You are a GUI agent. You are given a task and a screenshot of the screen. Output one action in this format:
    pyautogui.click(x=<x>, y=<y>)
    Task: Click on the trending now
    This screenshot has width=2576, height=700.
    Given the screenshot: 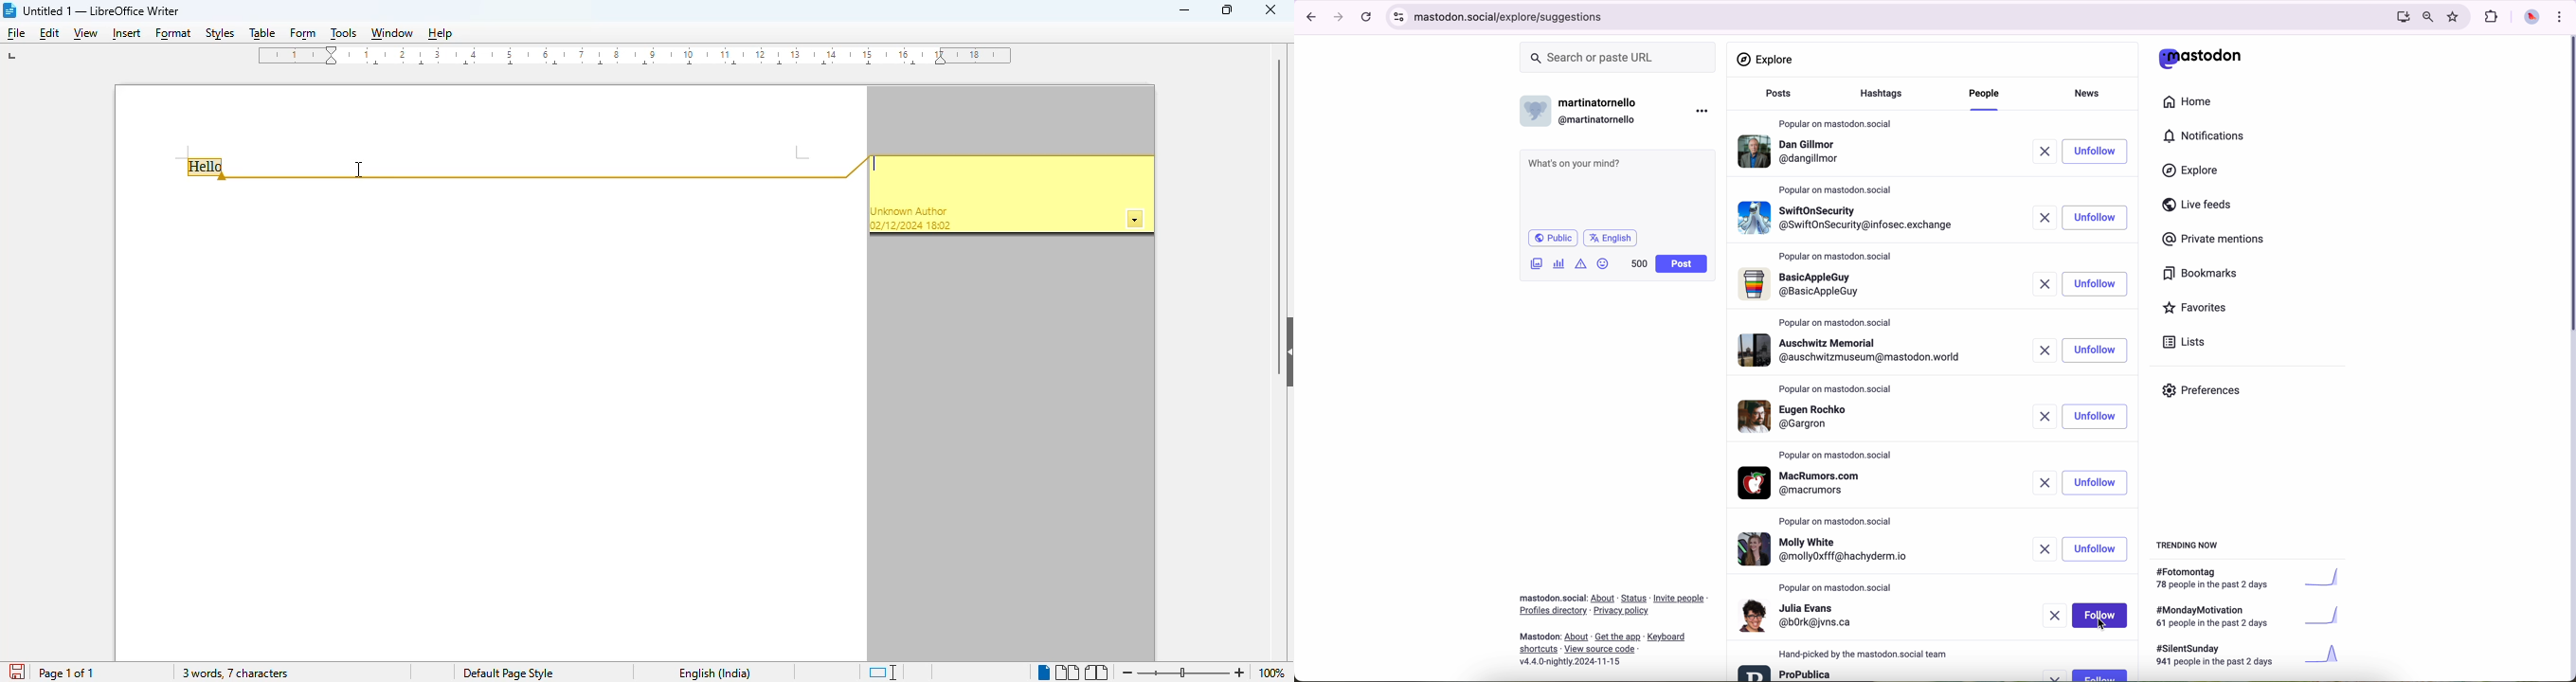 What is the action you would take?
    pyautogui.click(x=2188, y=544)
    